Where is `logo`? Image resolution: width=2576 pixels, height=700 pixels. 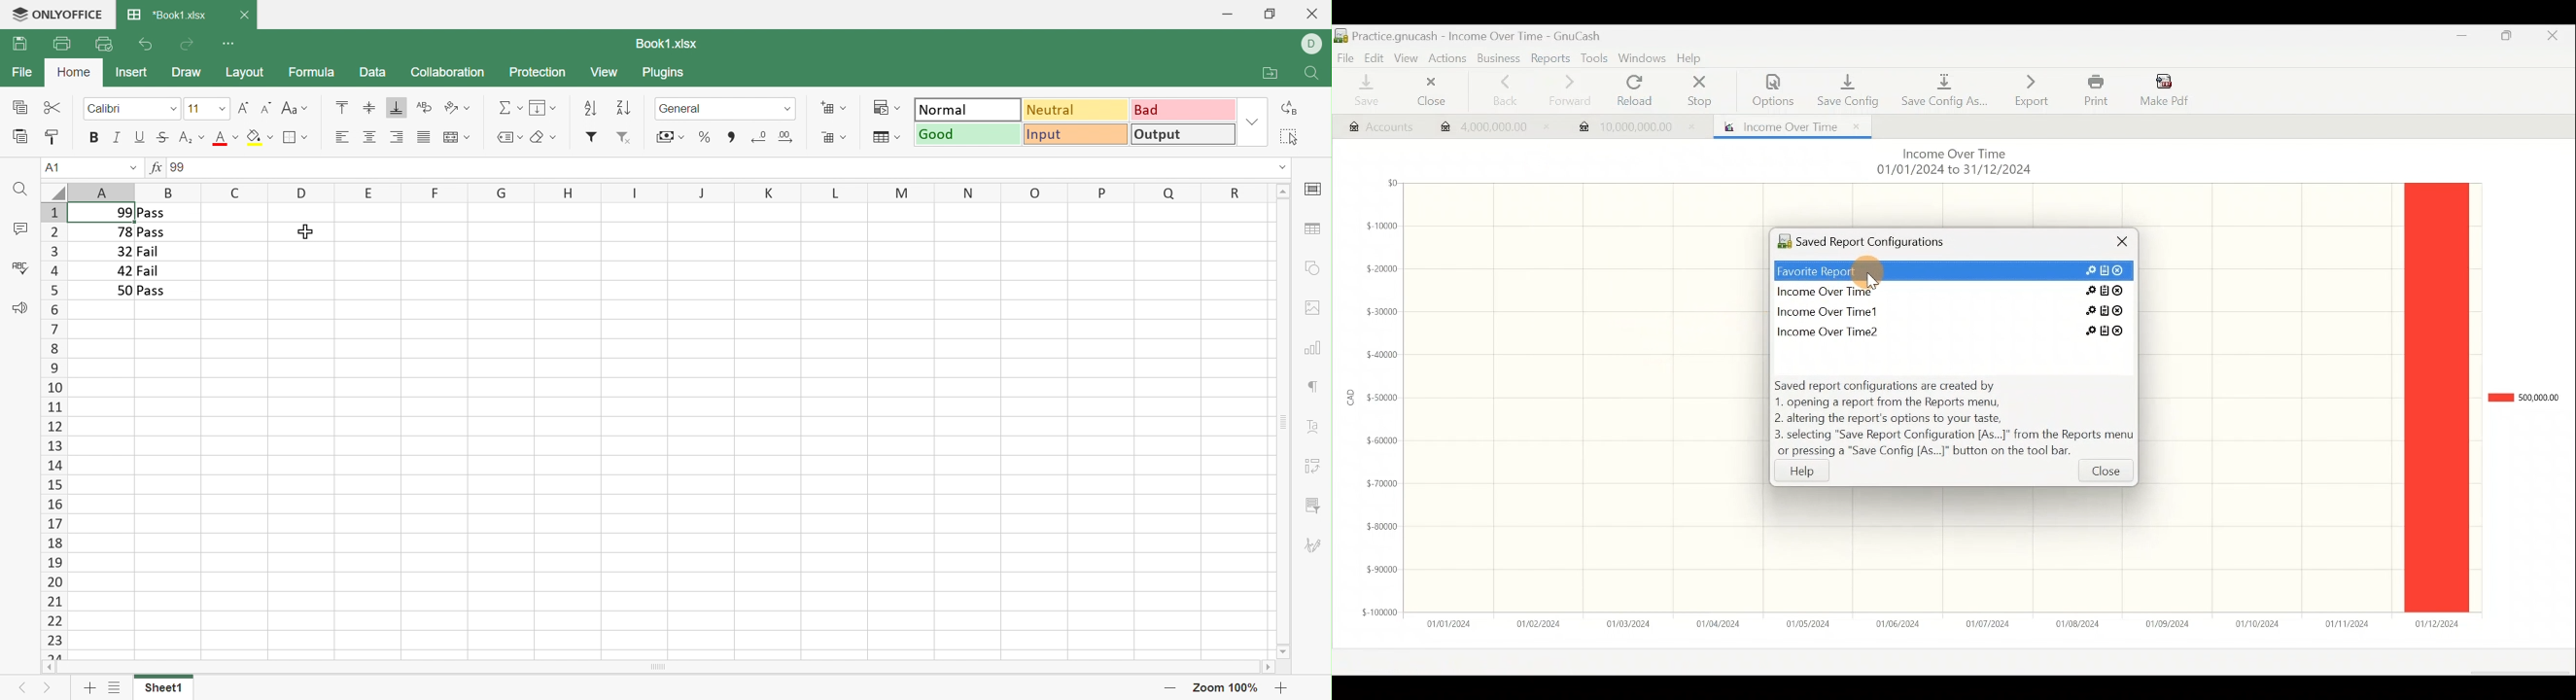 logo is located at coordinates (16, 13).